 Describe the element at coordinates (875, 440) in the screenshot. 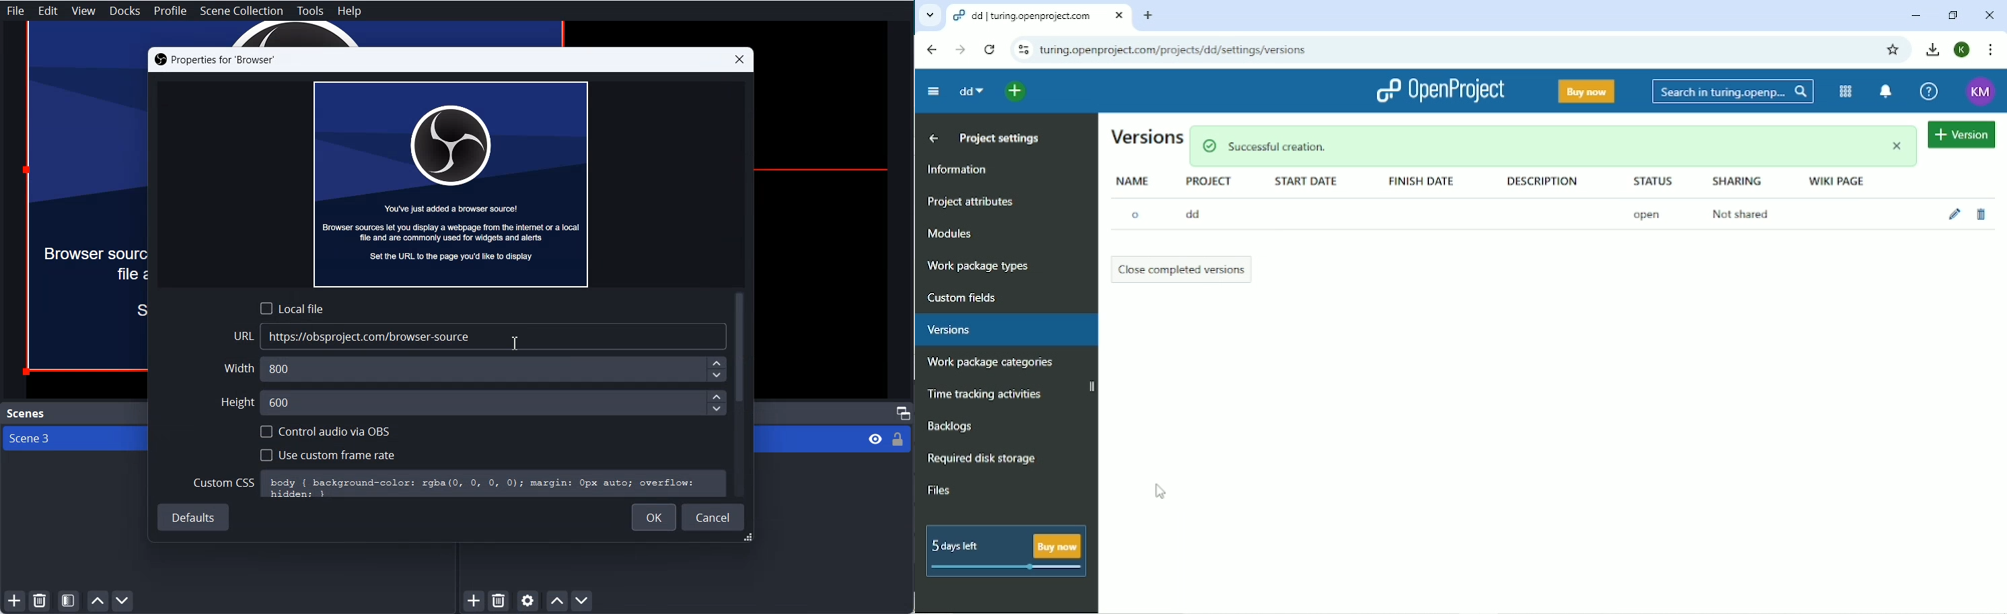

I see `Hide/Display` at that location.